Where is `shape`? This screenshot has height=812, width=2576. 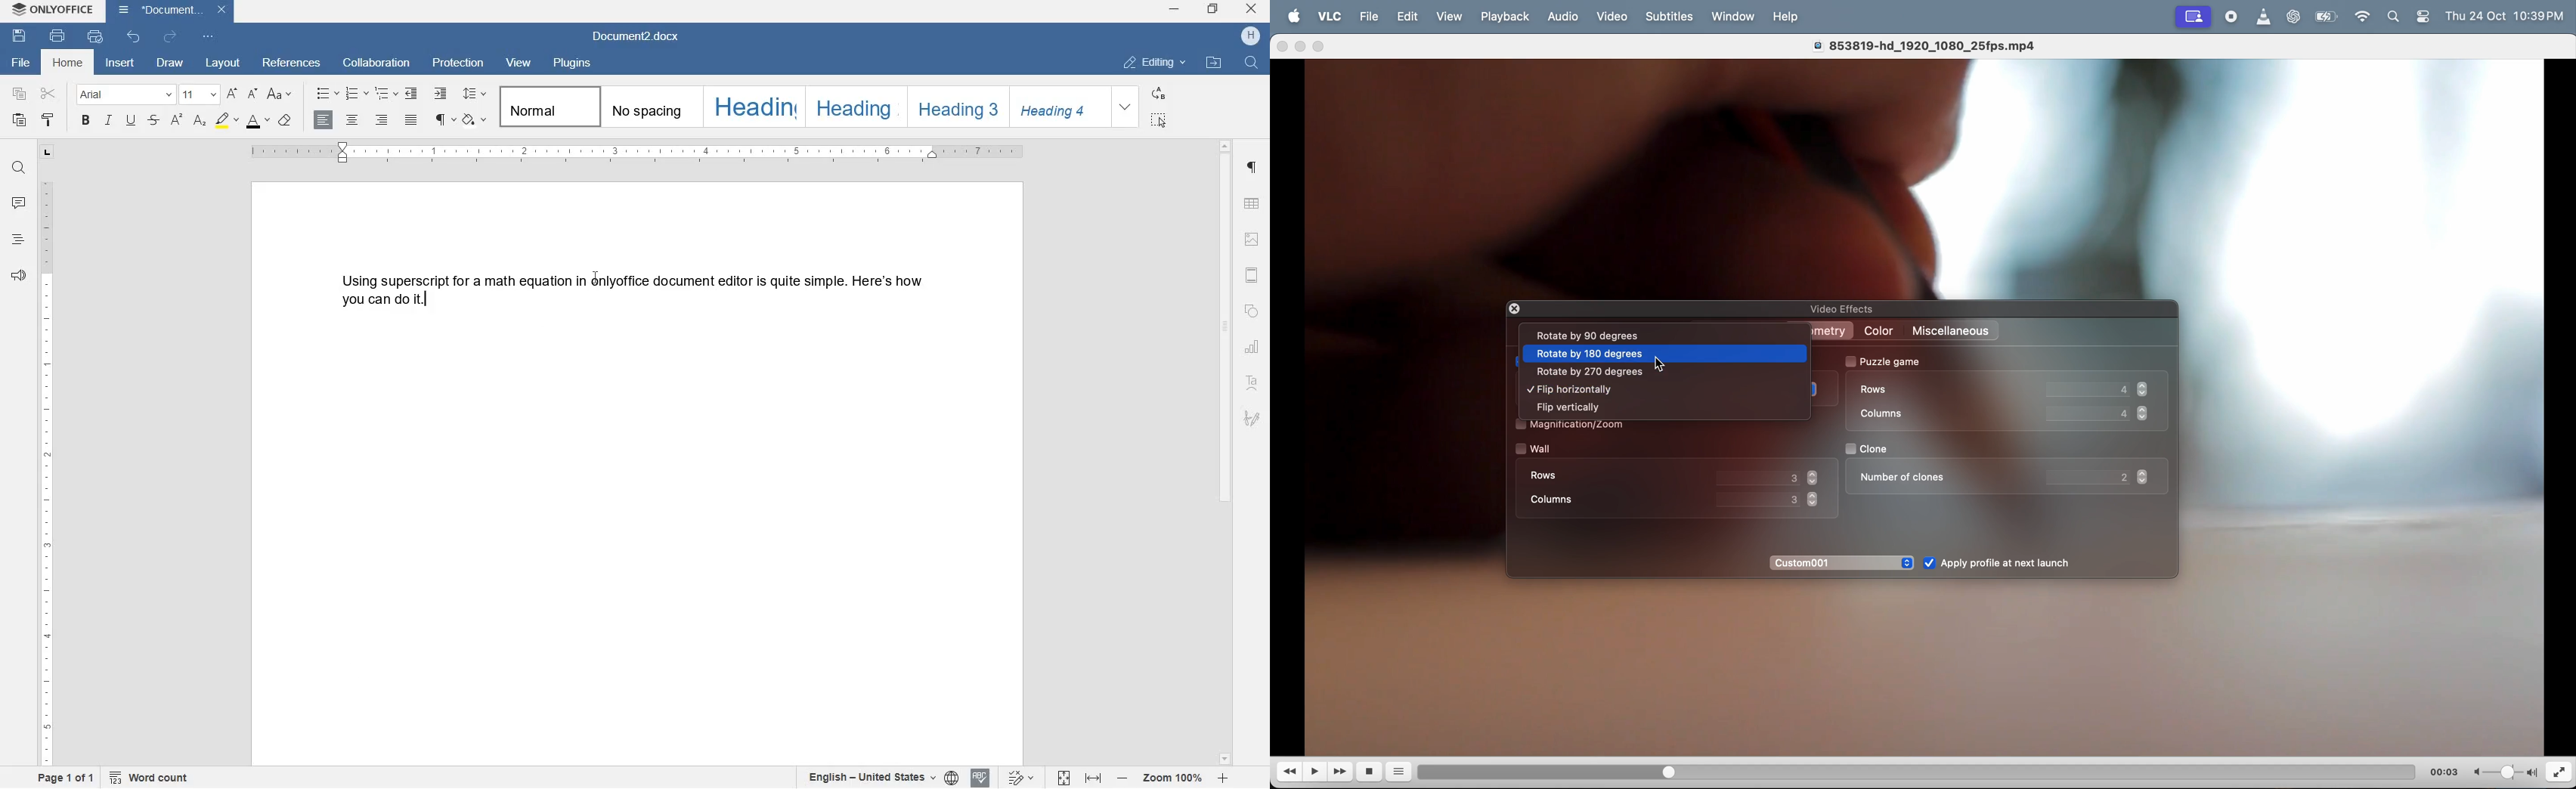 shape is located at coordinates (1251, 313).